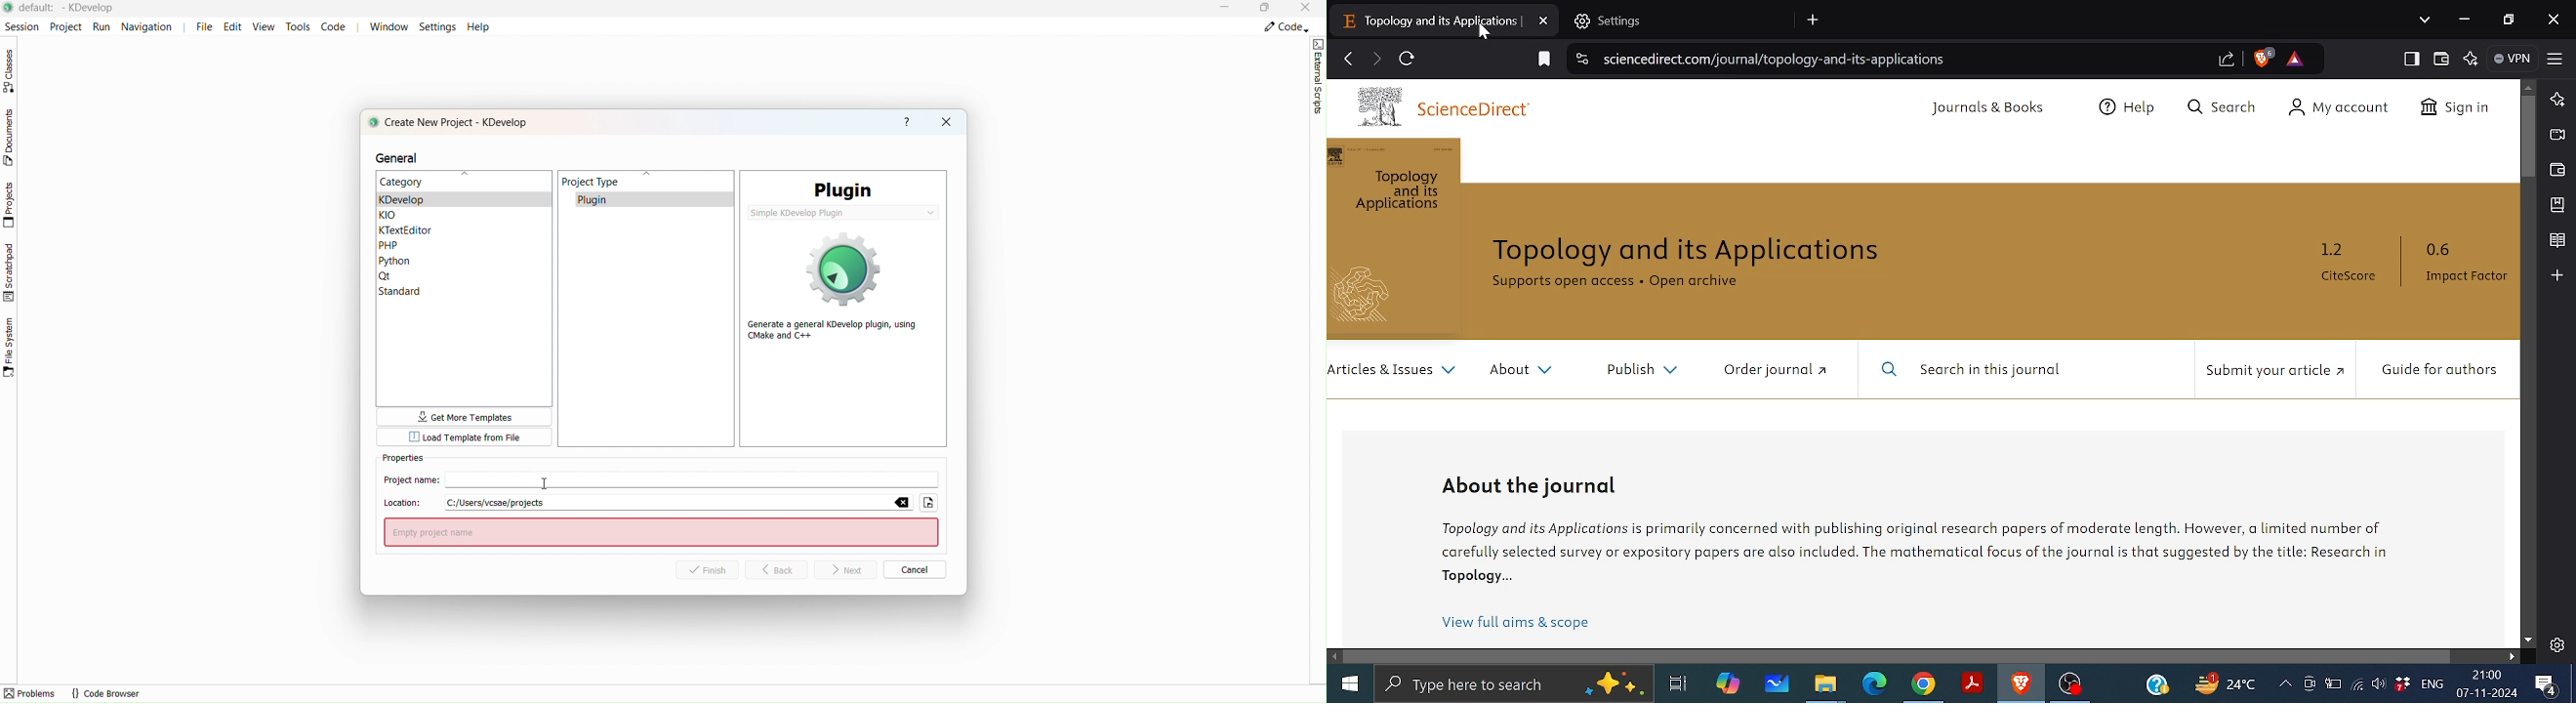 This screenshot has width=2576, height=728. What do you see at coordinates (1922, 558) in the screenshot?
I see `Topology and its Applications is primarily concerned with publishing original research papers of moderate length. However, a limited number of
carefully selected survey or expository papers are also included. The mathematical focus of the journal is that suggested by the title: Research in
Topology...` at bounding box center [1922, 558].